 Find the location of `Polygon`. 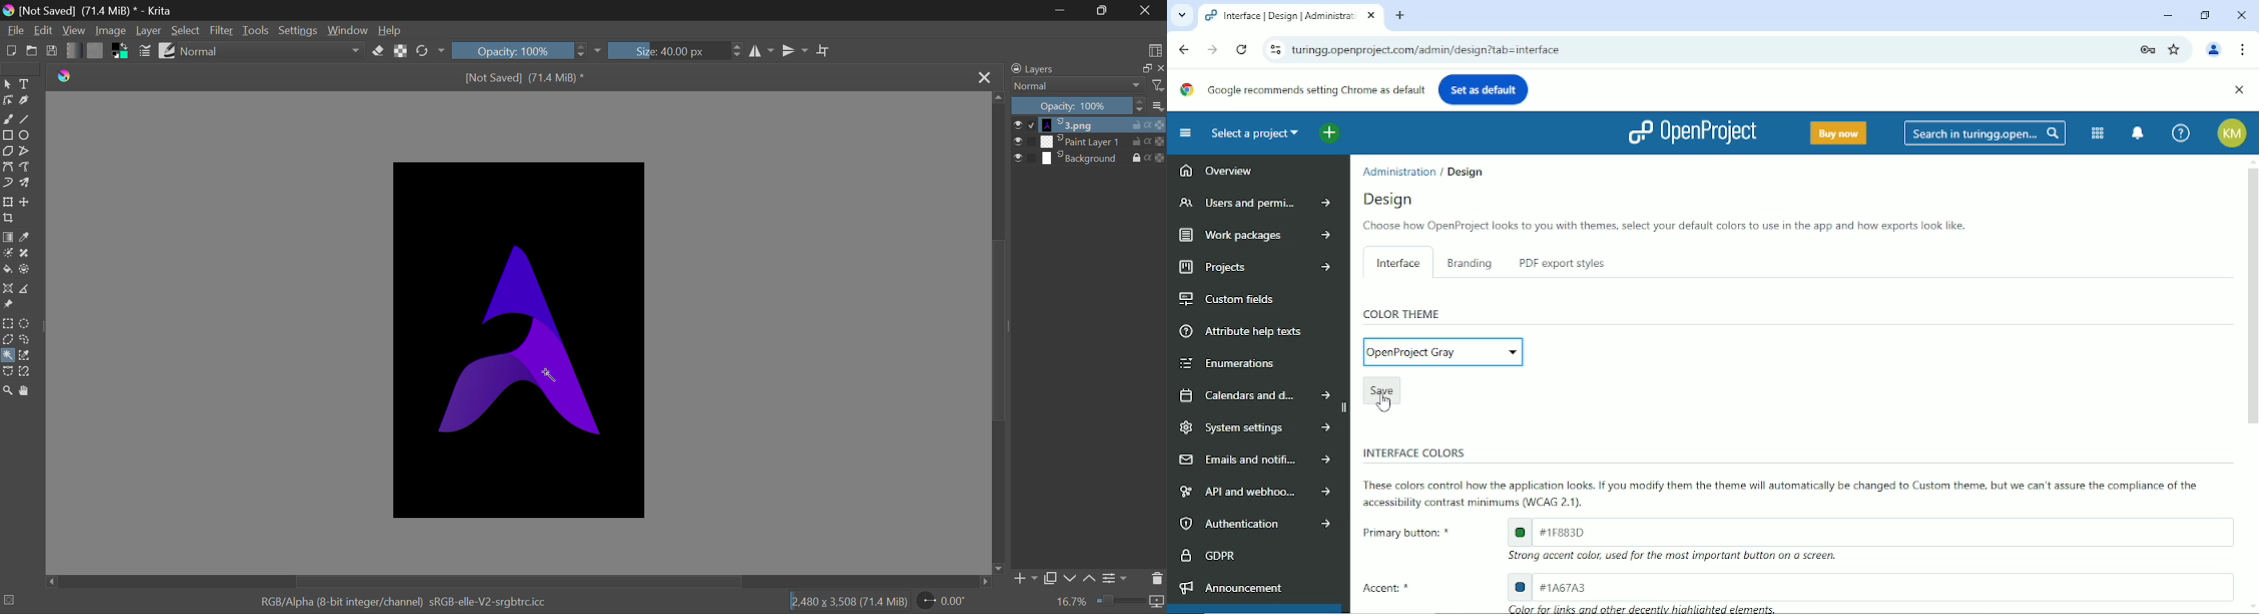

Polygon is located at coordinates (9, 153).